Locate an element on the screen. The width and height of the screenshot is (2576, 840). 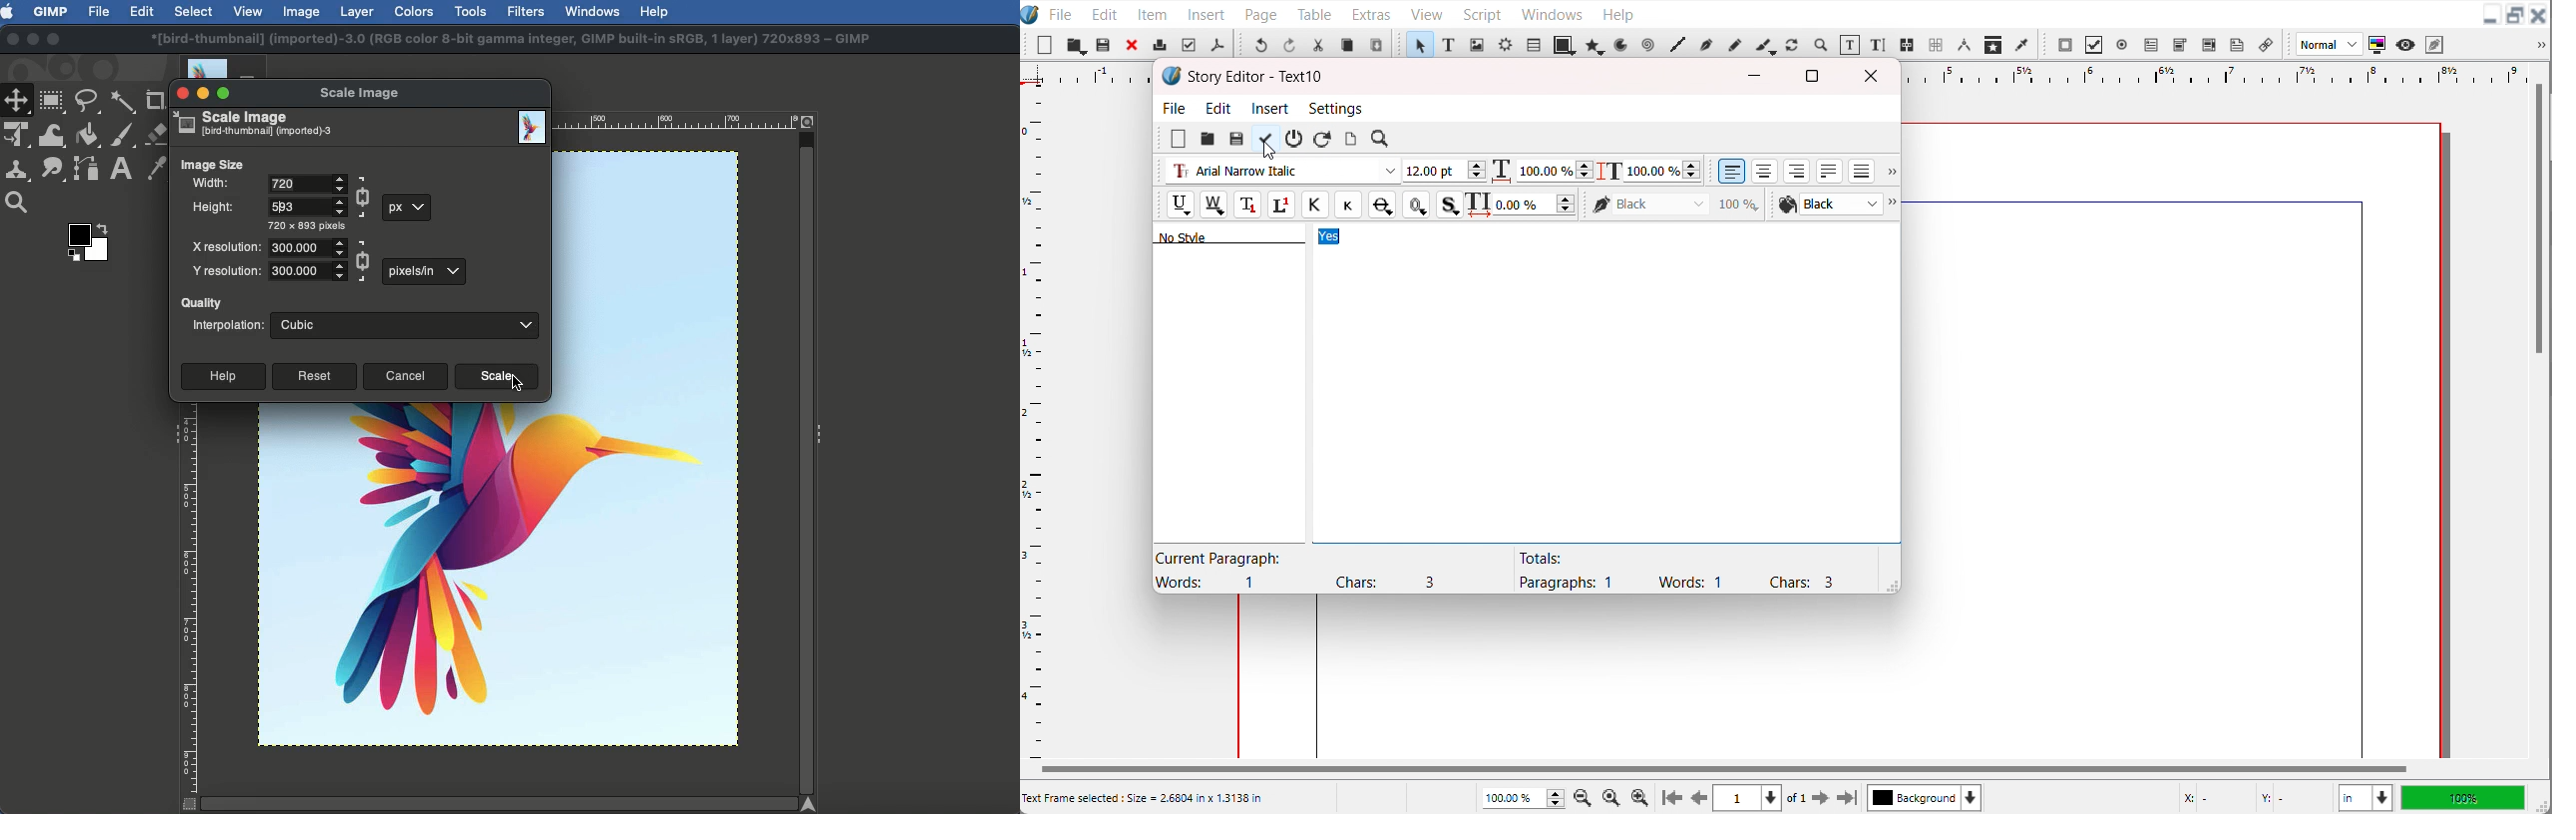
Line is located at coordinates (1677, 45).